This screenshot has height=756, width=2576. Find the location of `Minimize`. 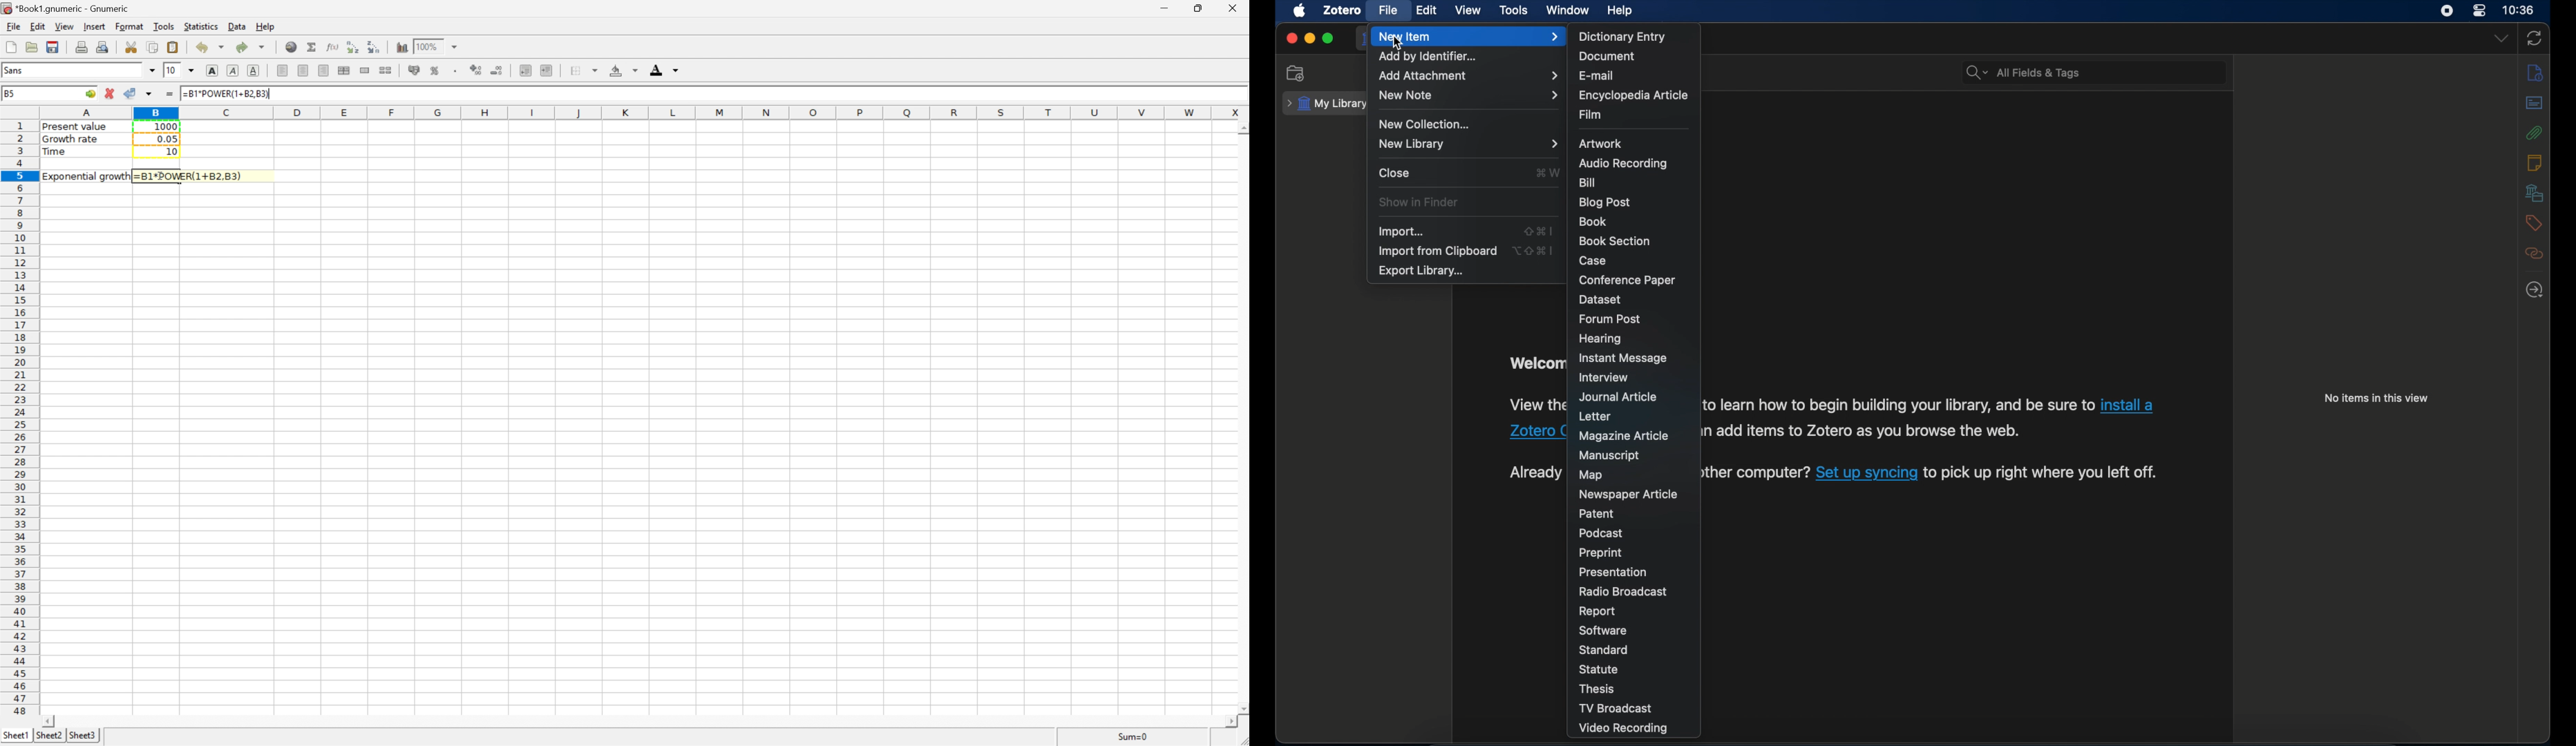

Minimize is located at coordinates (1164, 8).